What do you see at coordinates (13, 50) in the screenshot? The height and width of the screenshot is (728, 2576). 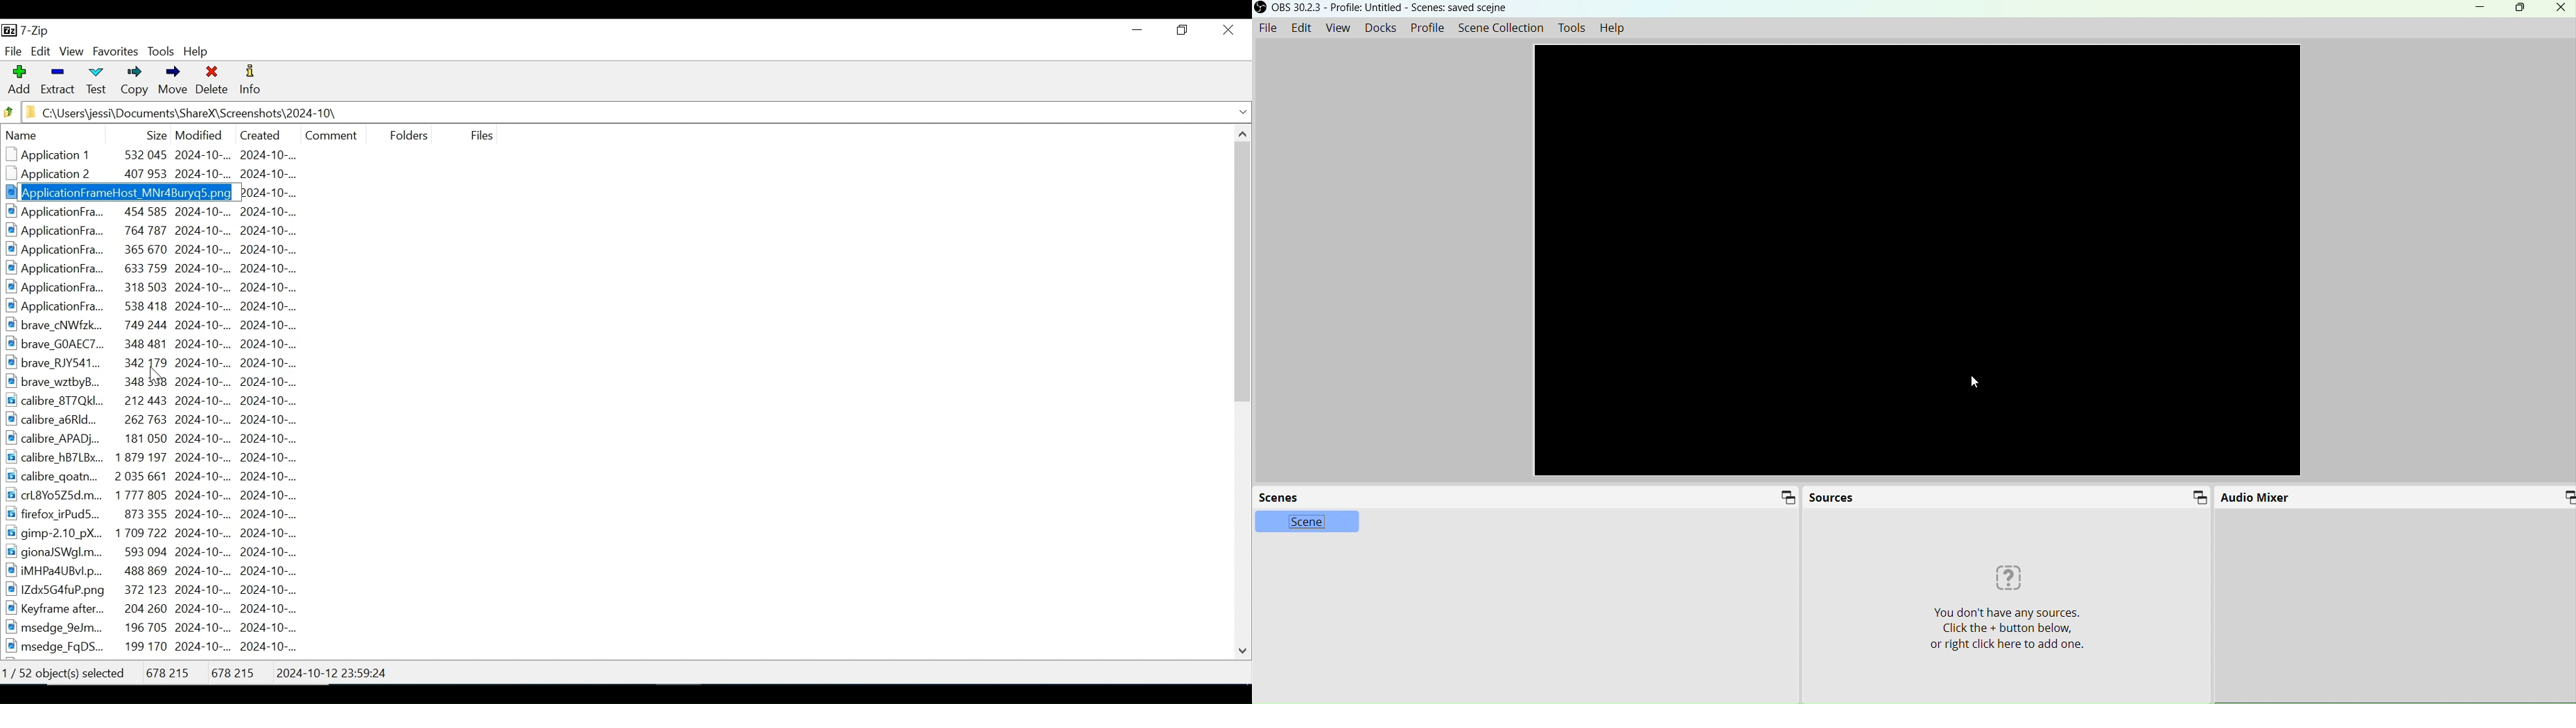 I see `File` at bounding box center [13, 50].